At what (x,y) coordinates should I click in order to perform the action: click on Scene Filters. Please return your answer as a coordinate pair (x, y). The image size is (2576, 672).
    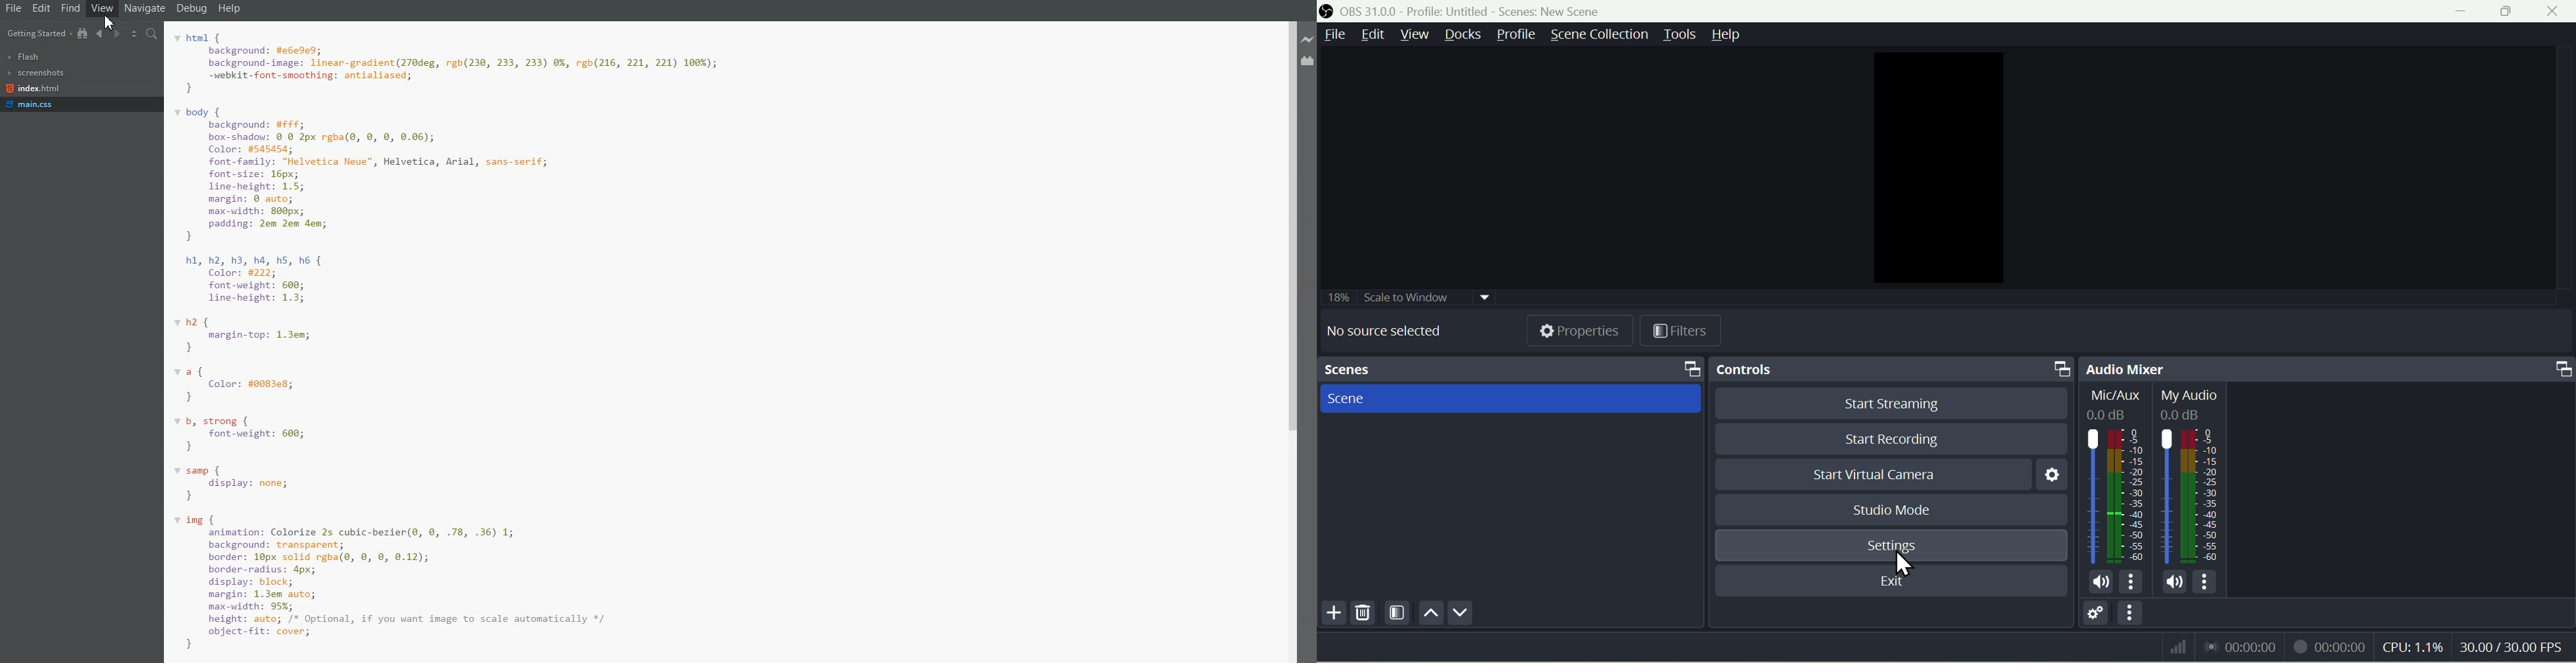
    Looking at the image, I should click on (1398, 611).